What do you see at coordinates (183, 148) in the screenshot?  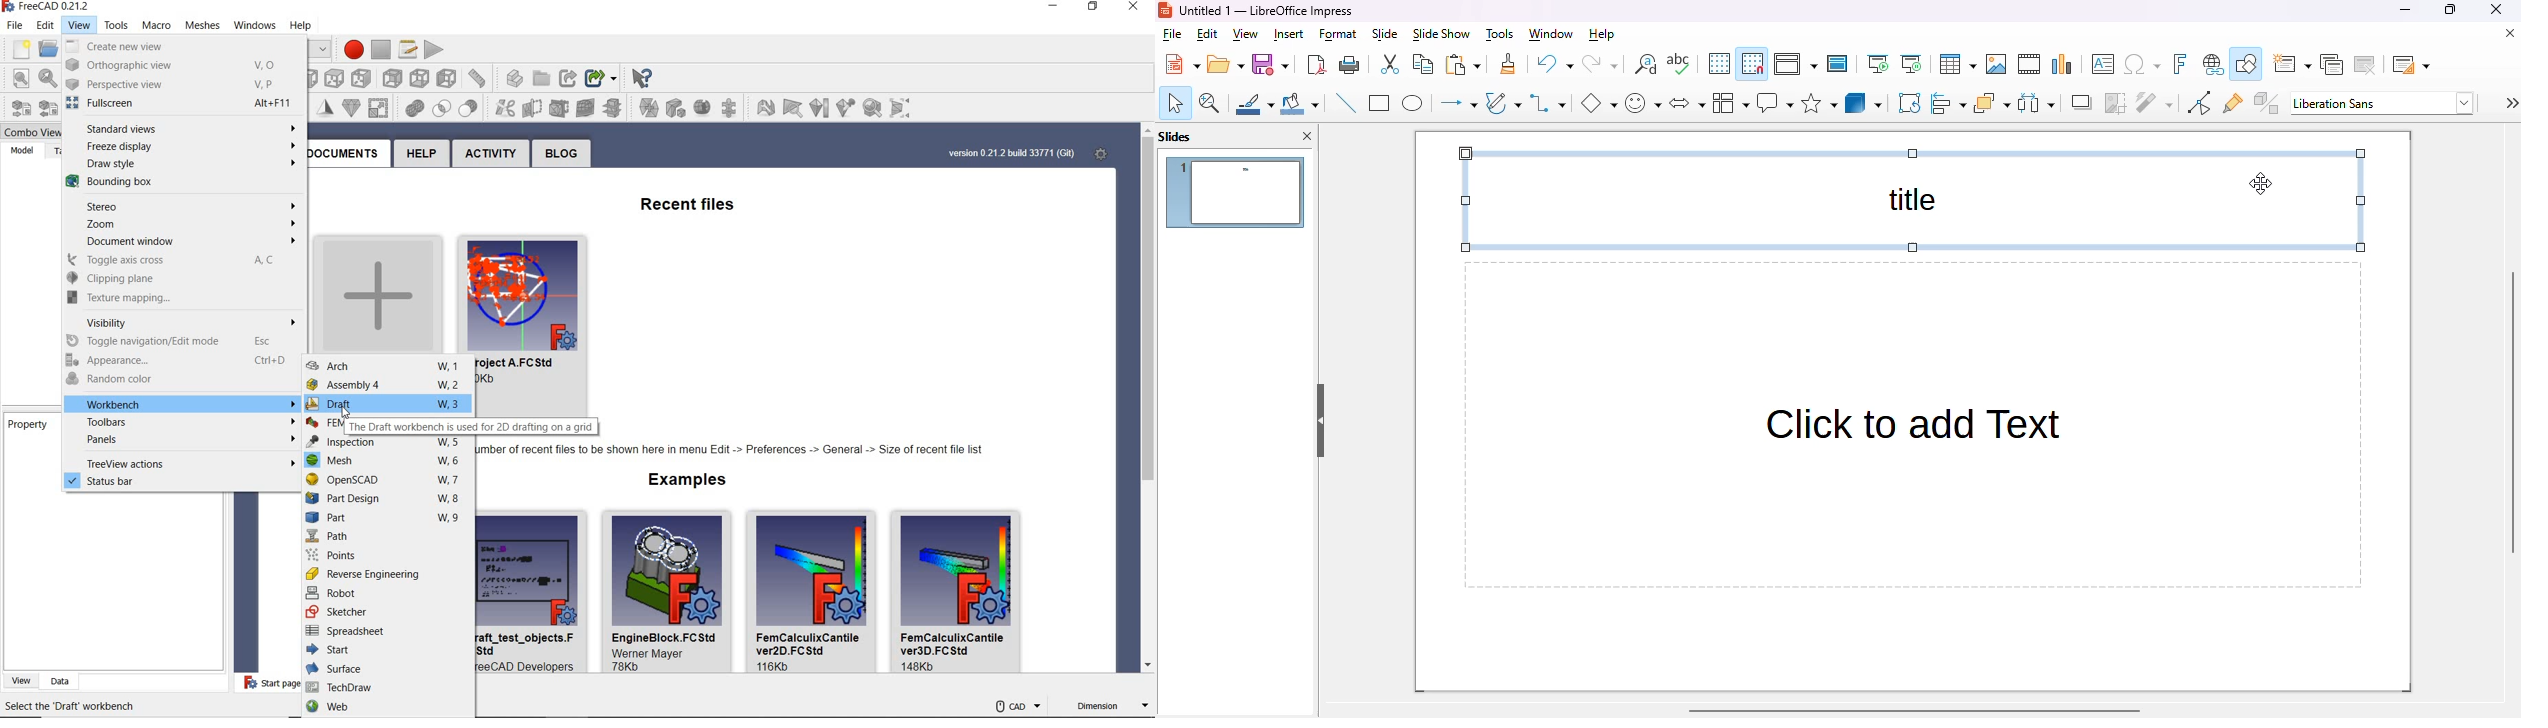 I see `freeze display` at bounding box center [183, 148].